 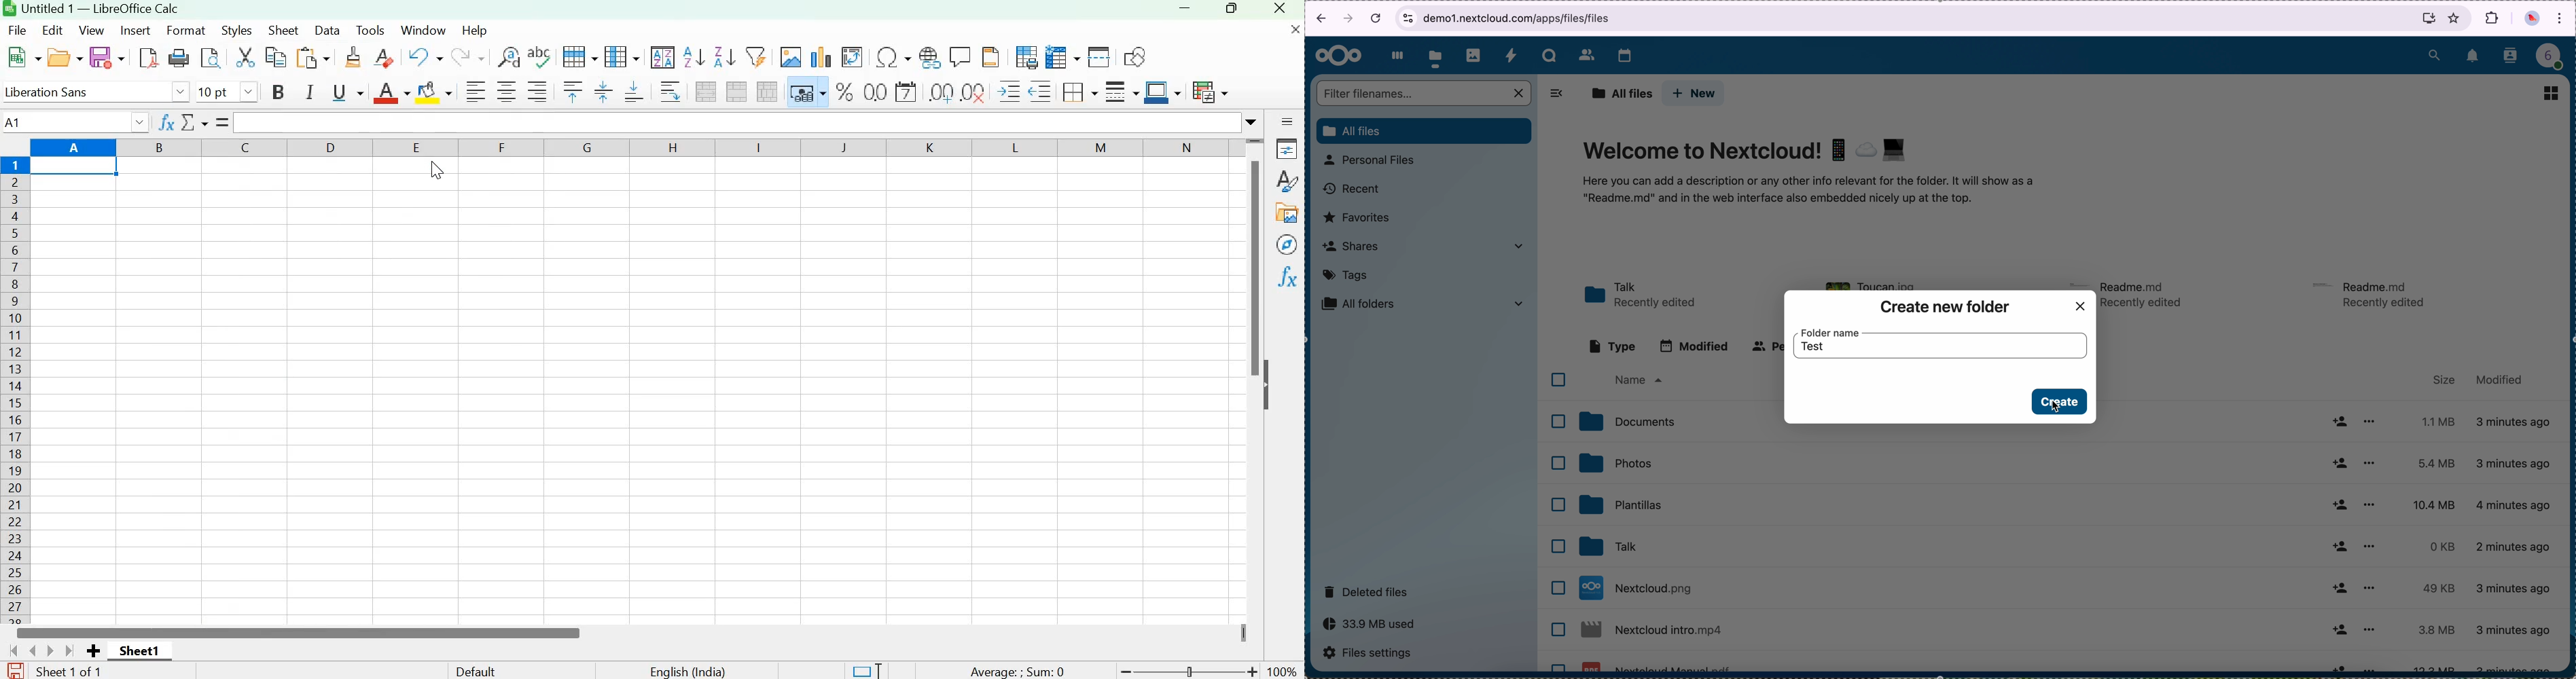 I want to click on Format as currency, so click(x=806, y=91).